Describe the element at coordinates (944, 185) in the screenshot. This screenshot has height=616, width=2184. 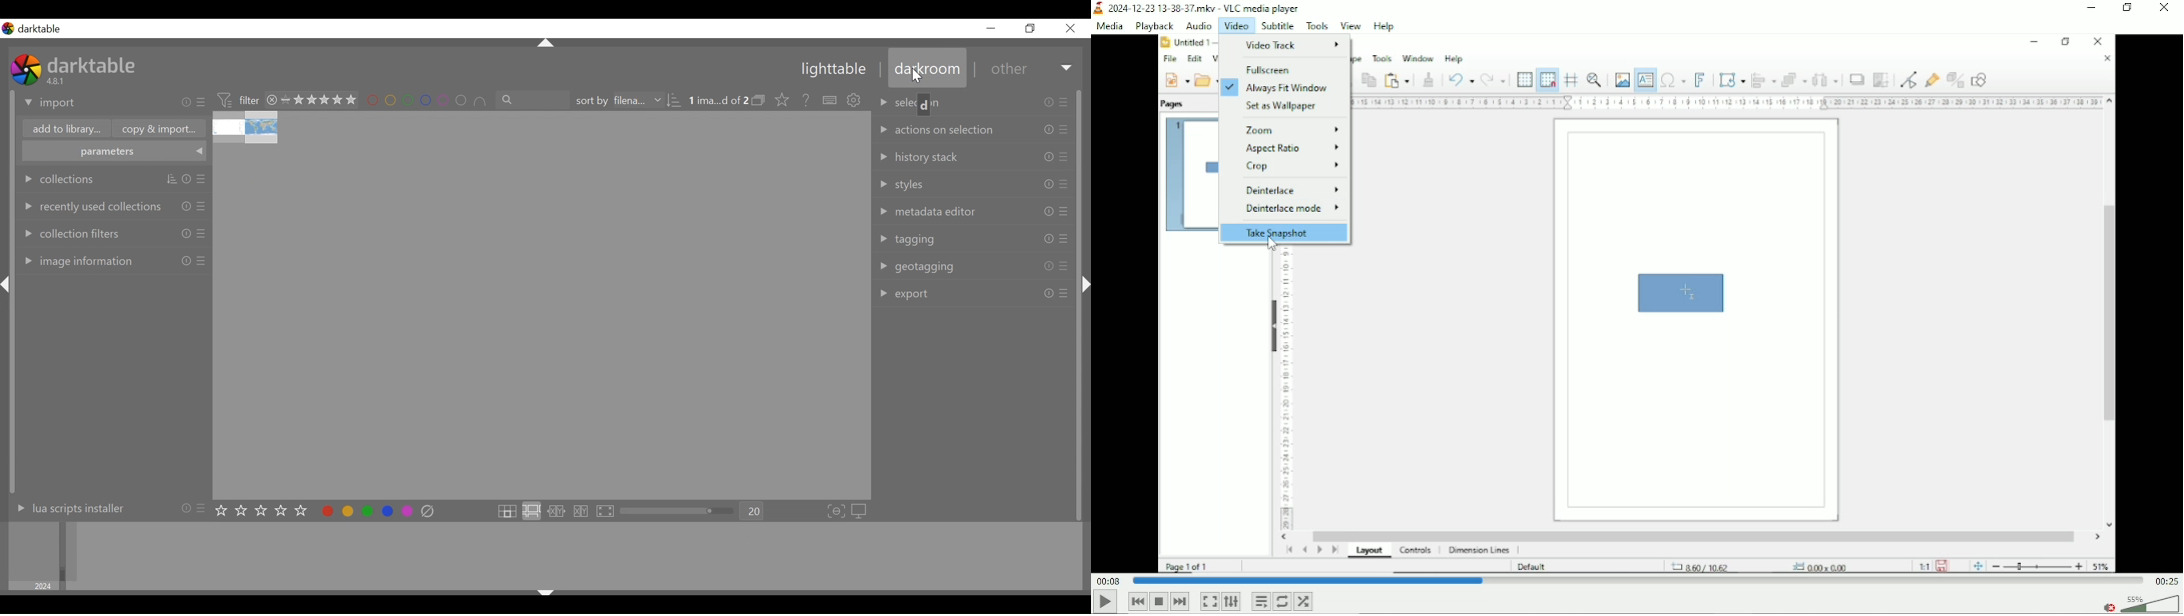
I see `styles` at that location.